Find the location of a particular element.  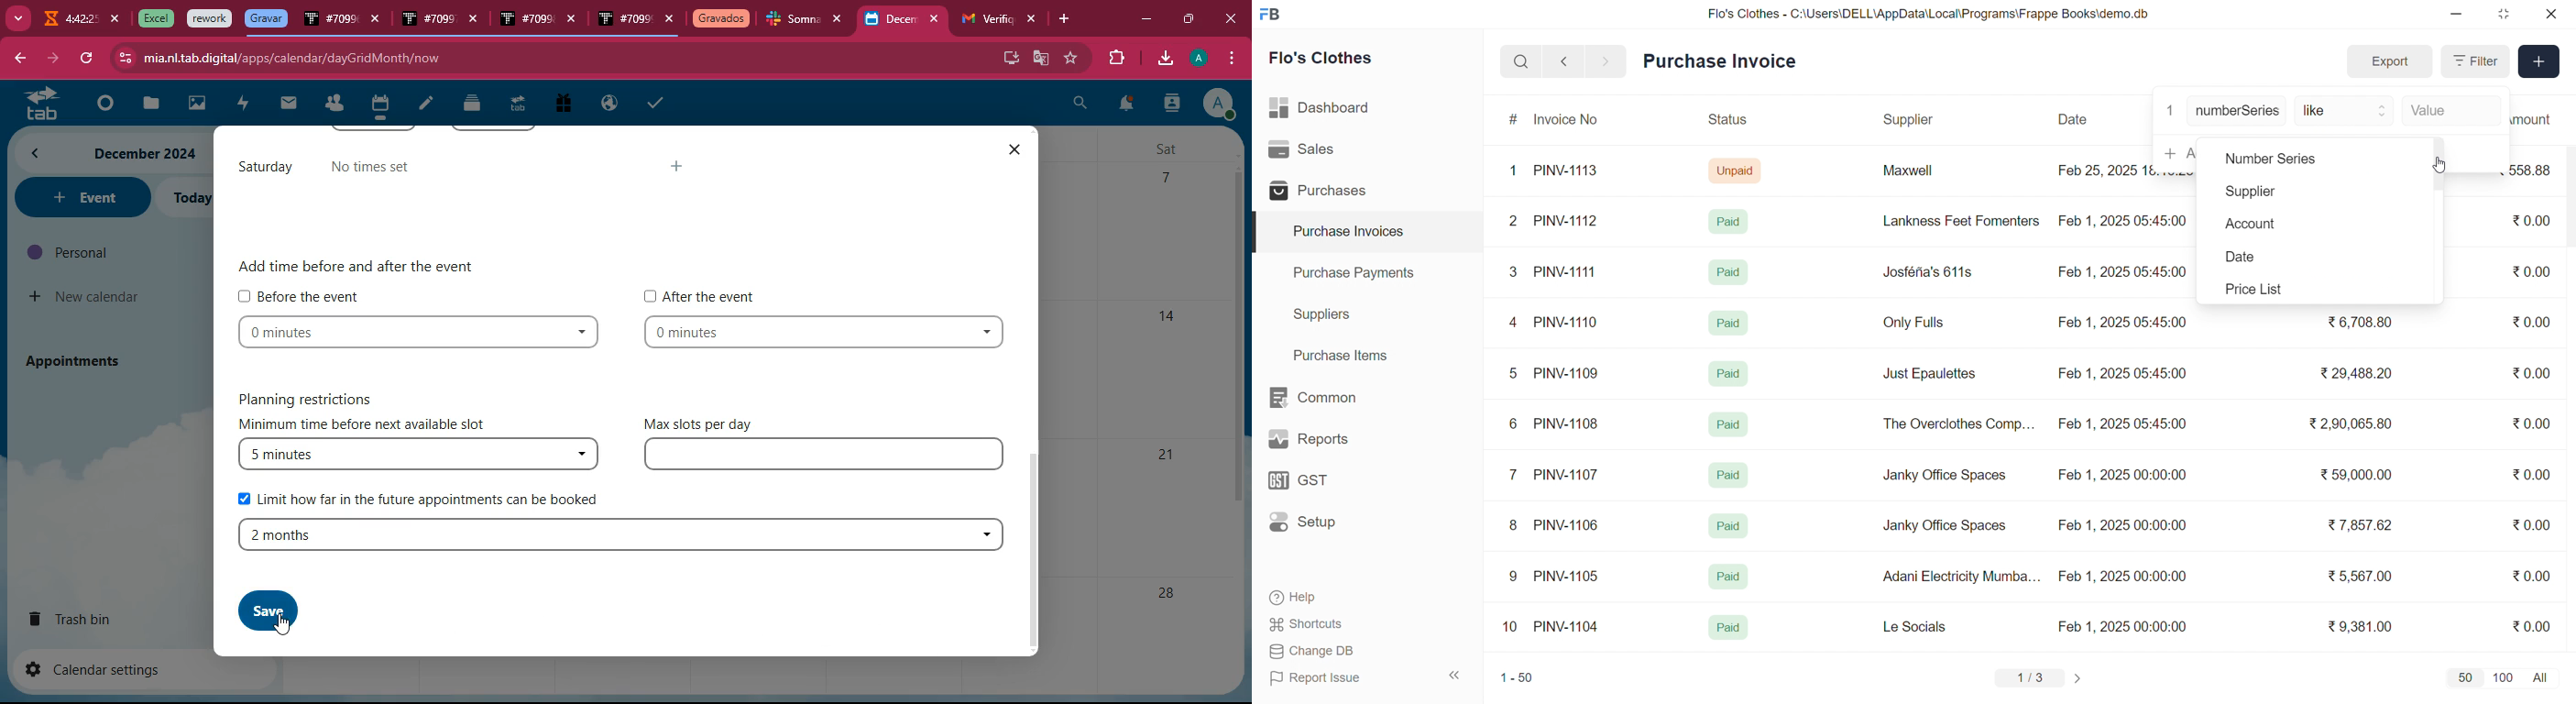

PINV-1112 is located at coordinates (1566, 222).